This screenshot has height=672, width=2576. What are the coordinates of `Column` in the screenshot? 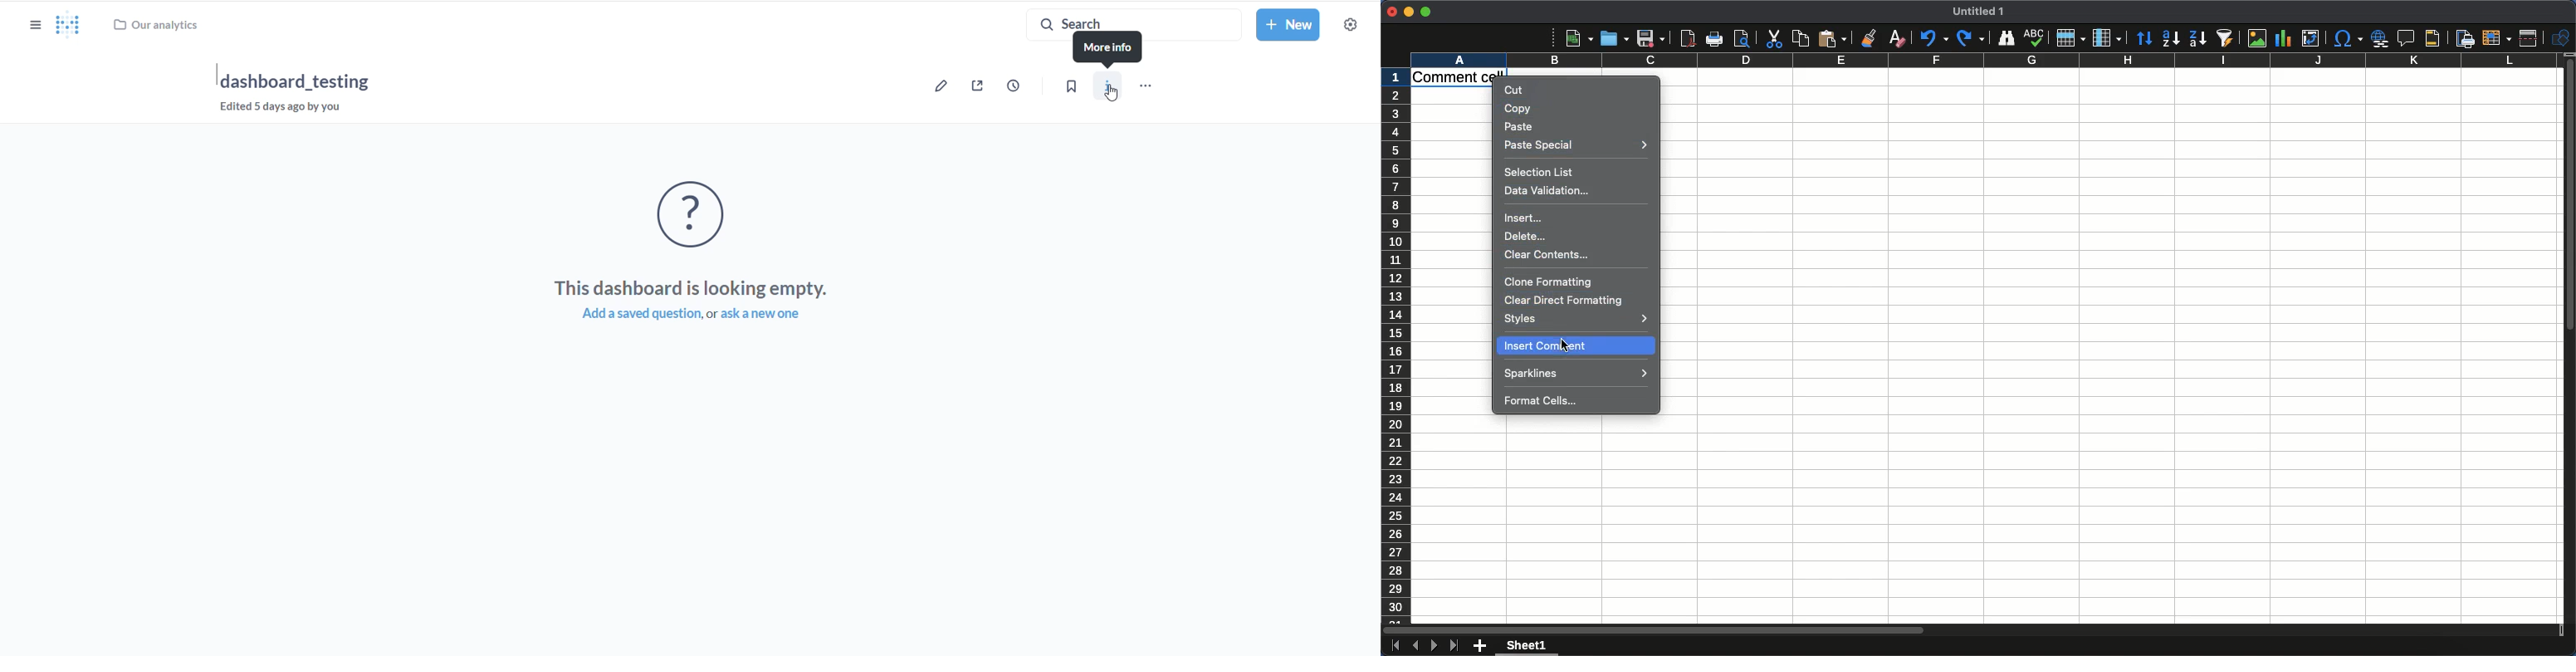 It's located at (1982, 60).